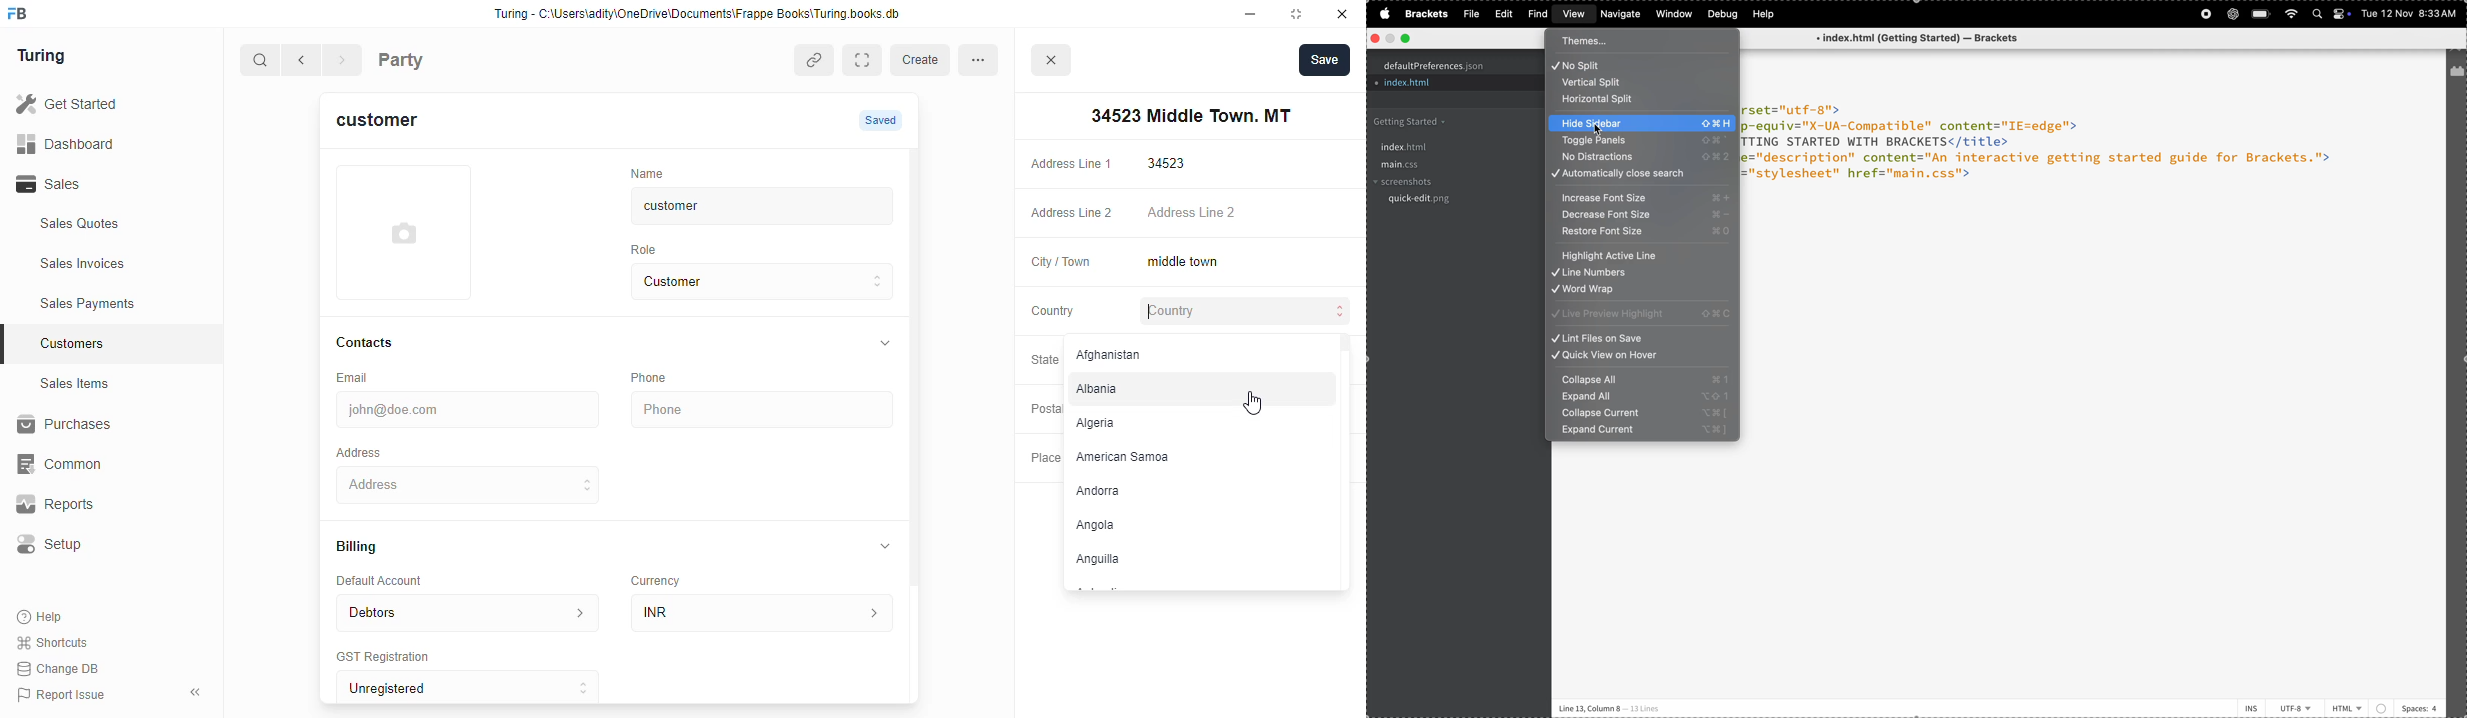 The height and width of the screenshot is (728, 2492). I want to click on City / Town, so click(1061, 264).